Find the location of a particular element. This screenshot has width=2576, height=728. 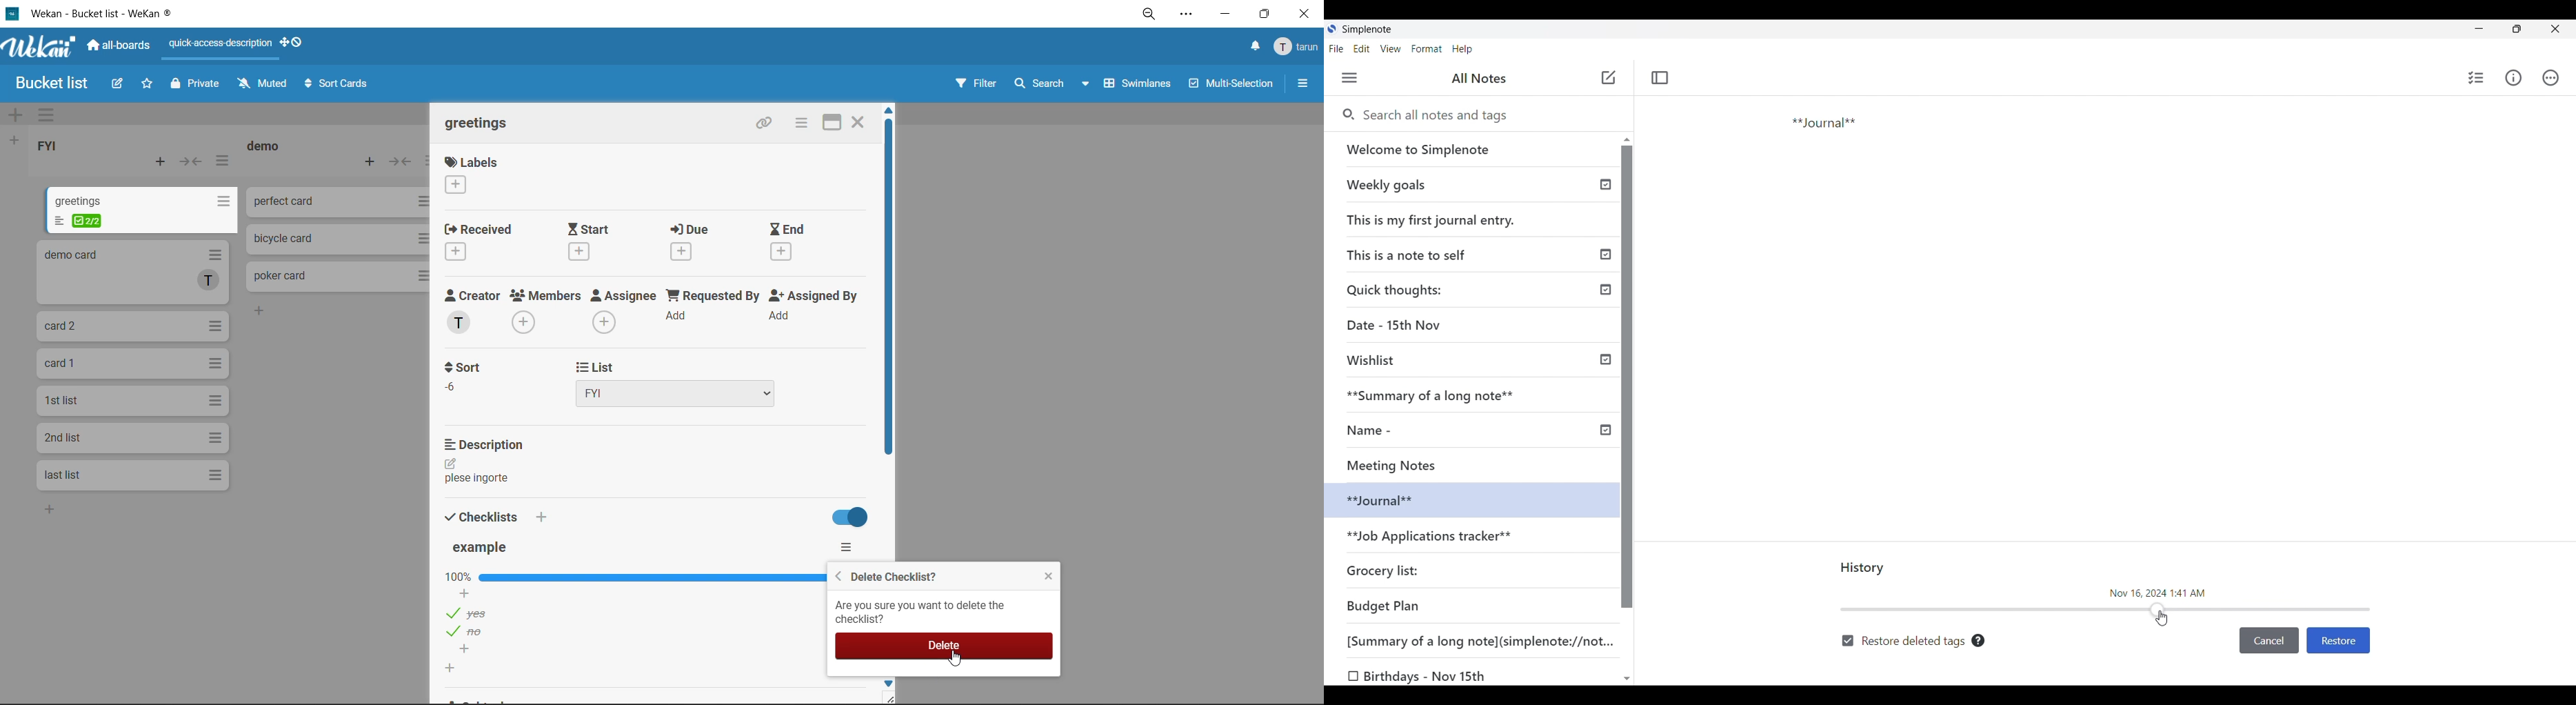

Restore version shown by current header position is located at coordinates (2338, 641).